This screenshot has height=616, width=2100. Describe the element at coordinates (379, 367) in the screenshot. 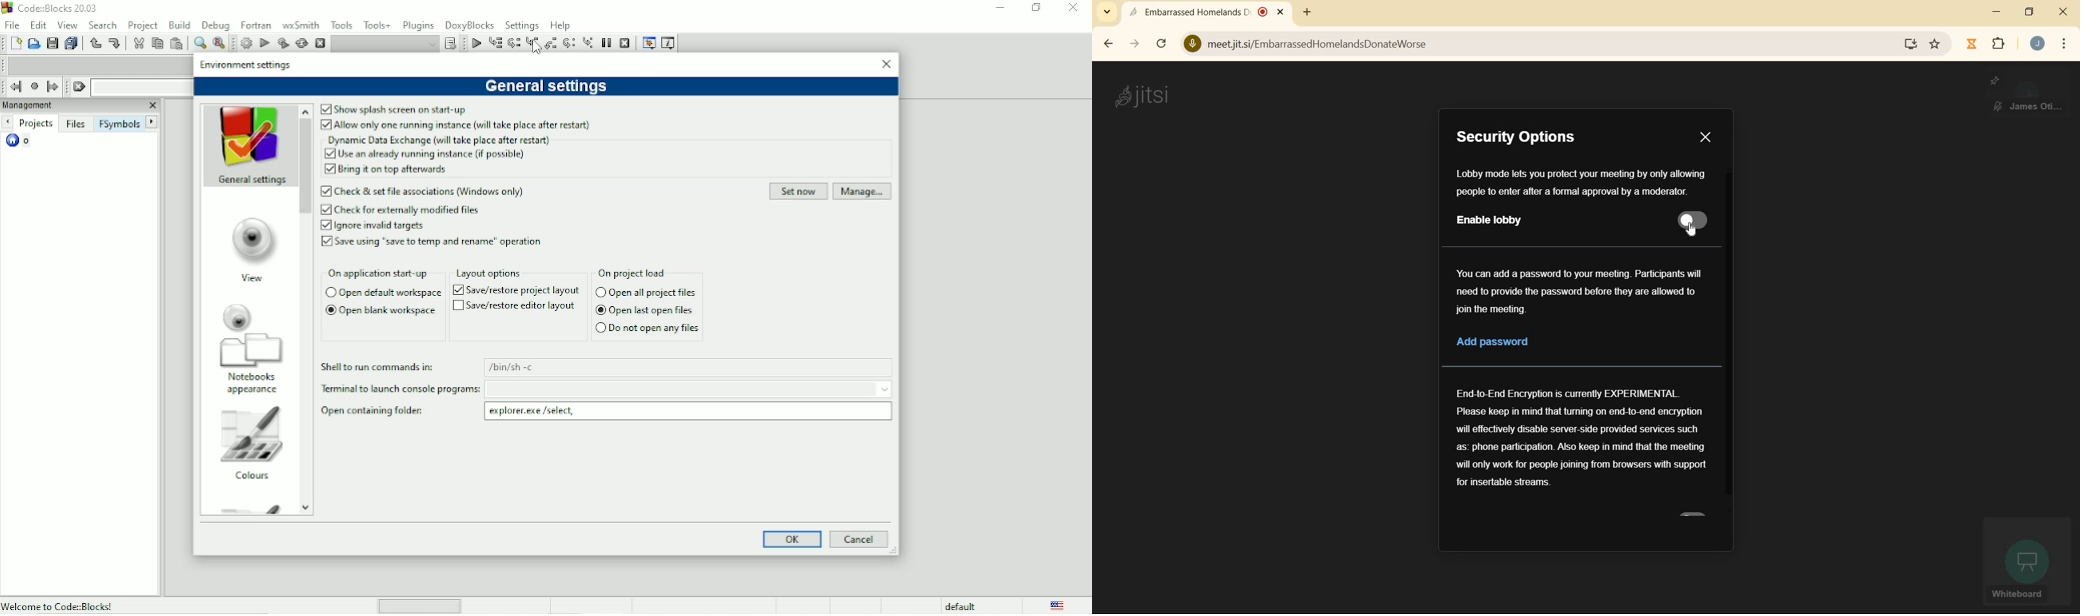

I see `Shell to run commands in` at that location.